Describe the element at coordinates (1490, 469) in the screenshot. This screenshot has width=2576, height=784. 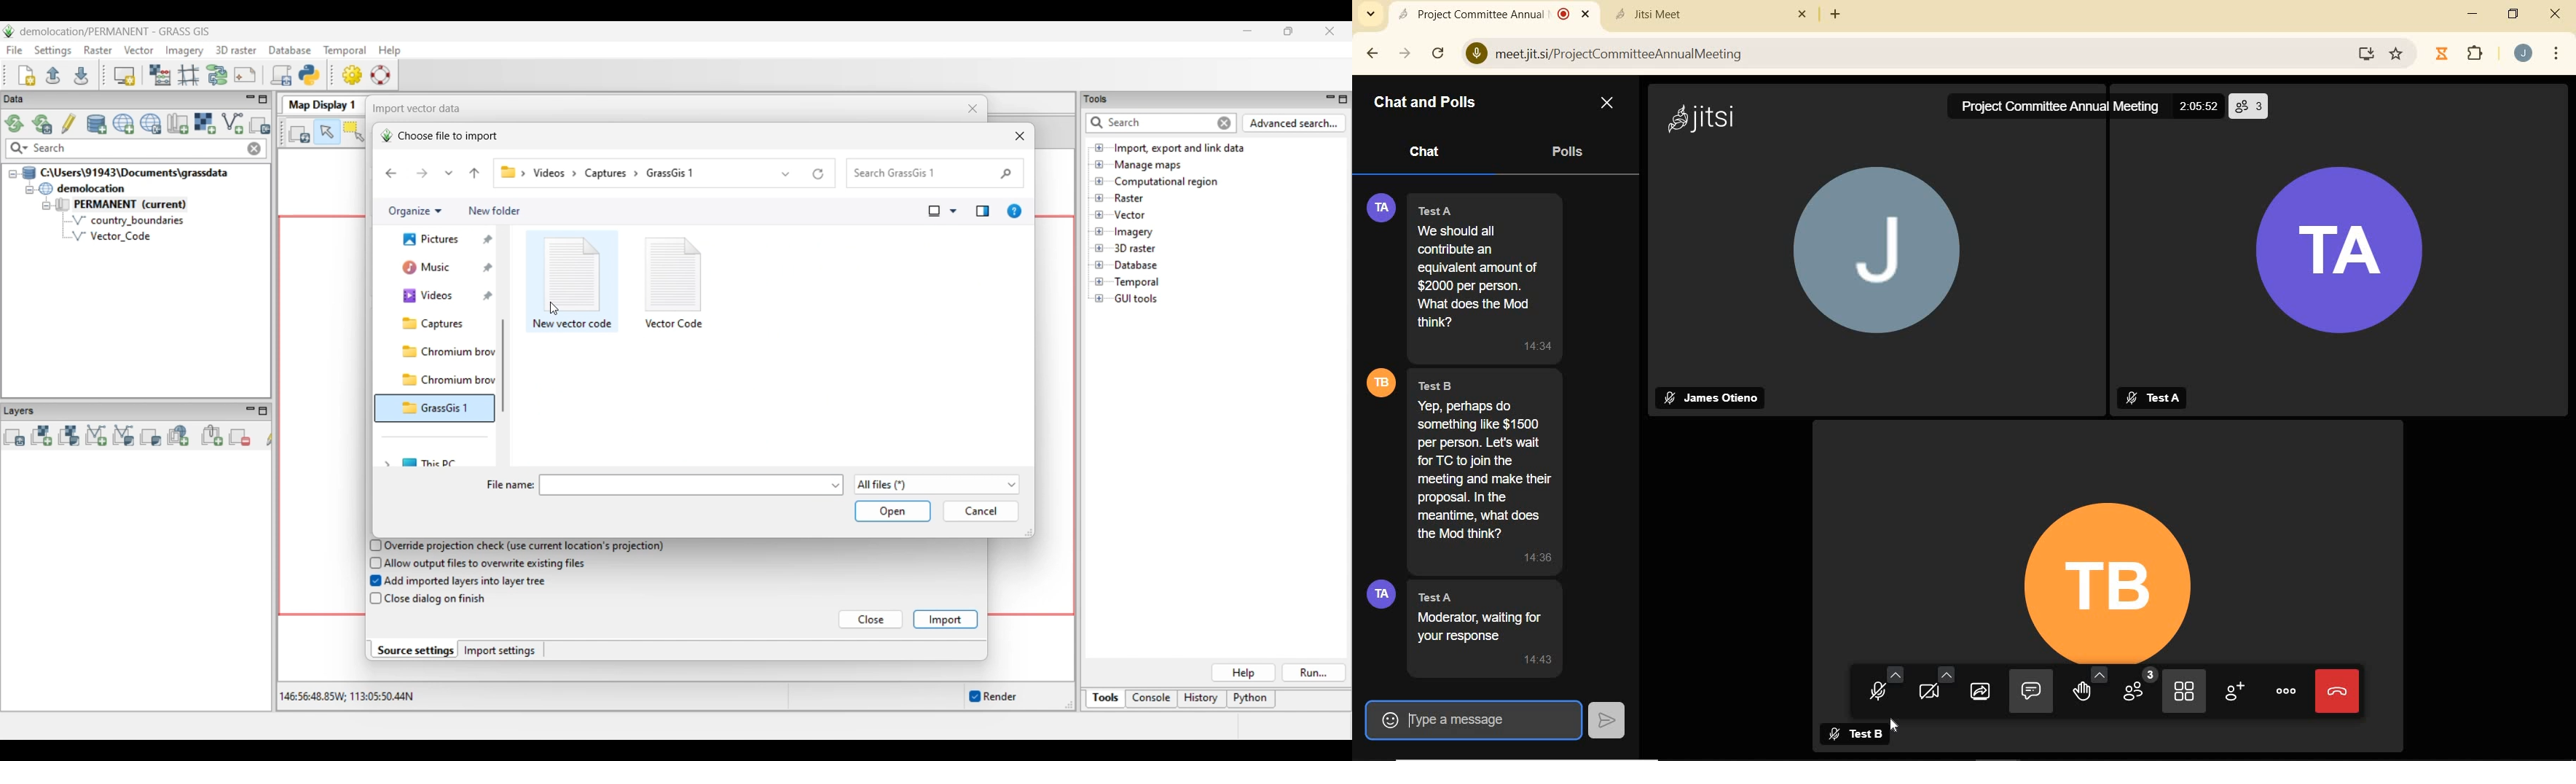
I see `‘Yep, perhaps do
something like $1500
per person. Let's wait
for TC to join the
meeting and make their
proposal. In the
meantime, what does
the Mod think?` at that location.